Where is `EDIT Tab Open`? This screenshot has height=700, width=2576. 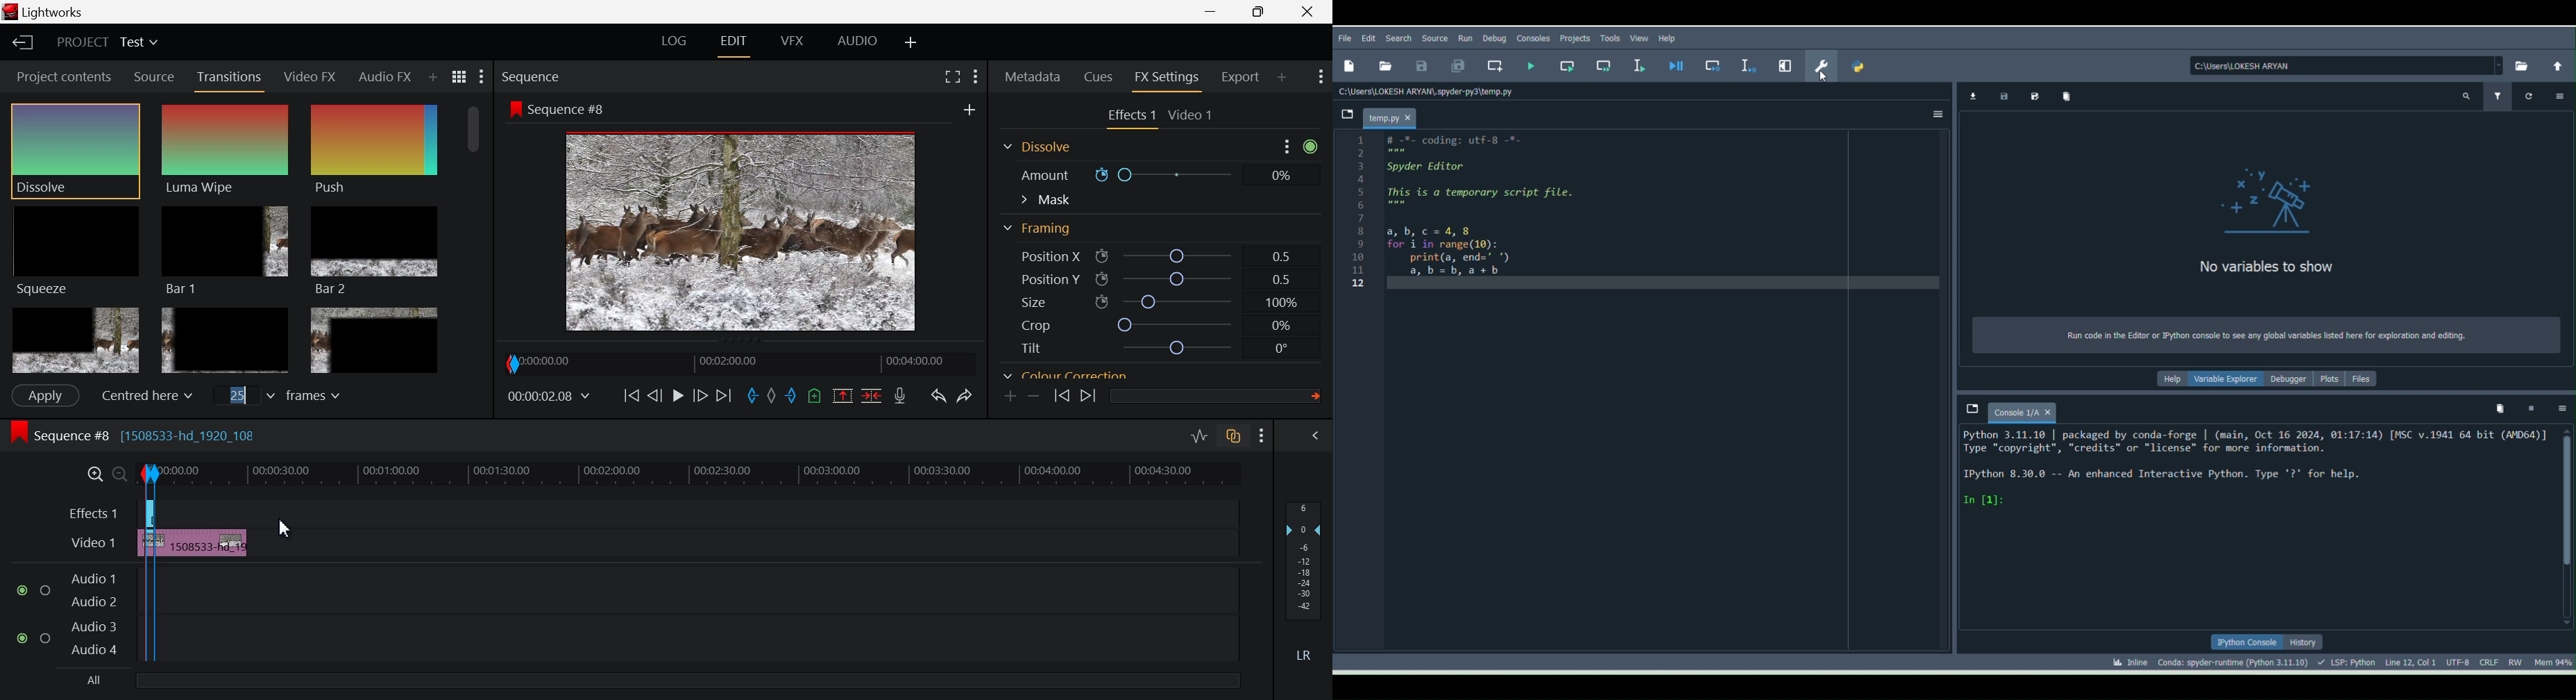
EDIT Tab Open is located at coordinates (736, 41).